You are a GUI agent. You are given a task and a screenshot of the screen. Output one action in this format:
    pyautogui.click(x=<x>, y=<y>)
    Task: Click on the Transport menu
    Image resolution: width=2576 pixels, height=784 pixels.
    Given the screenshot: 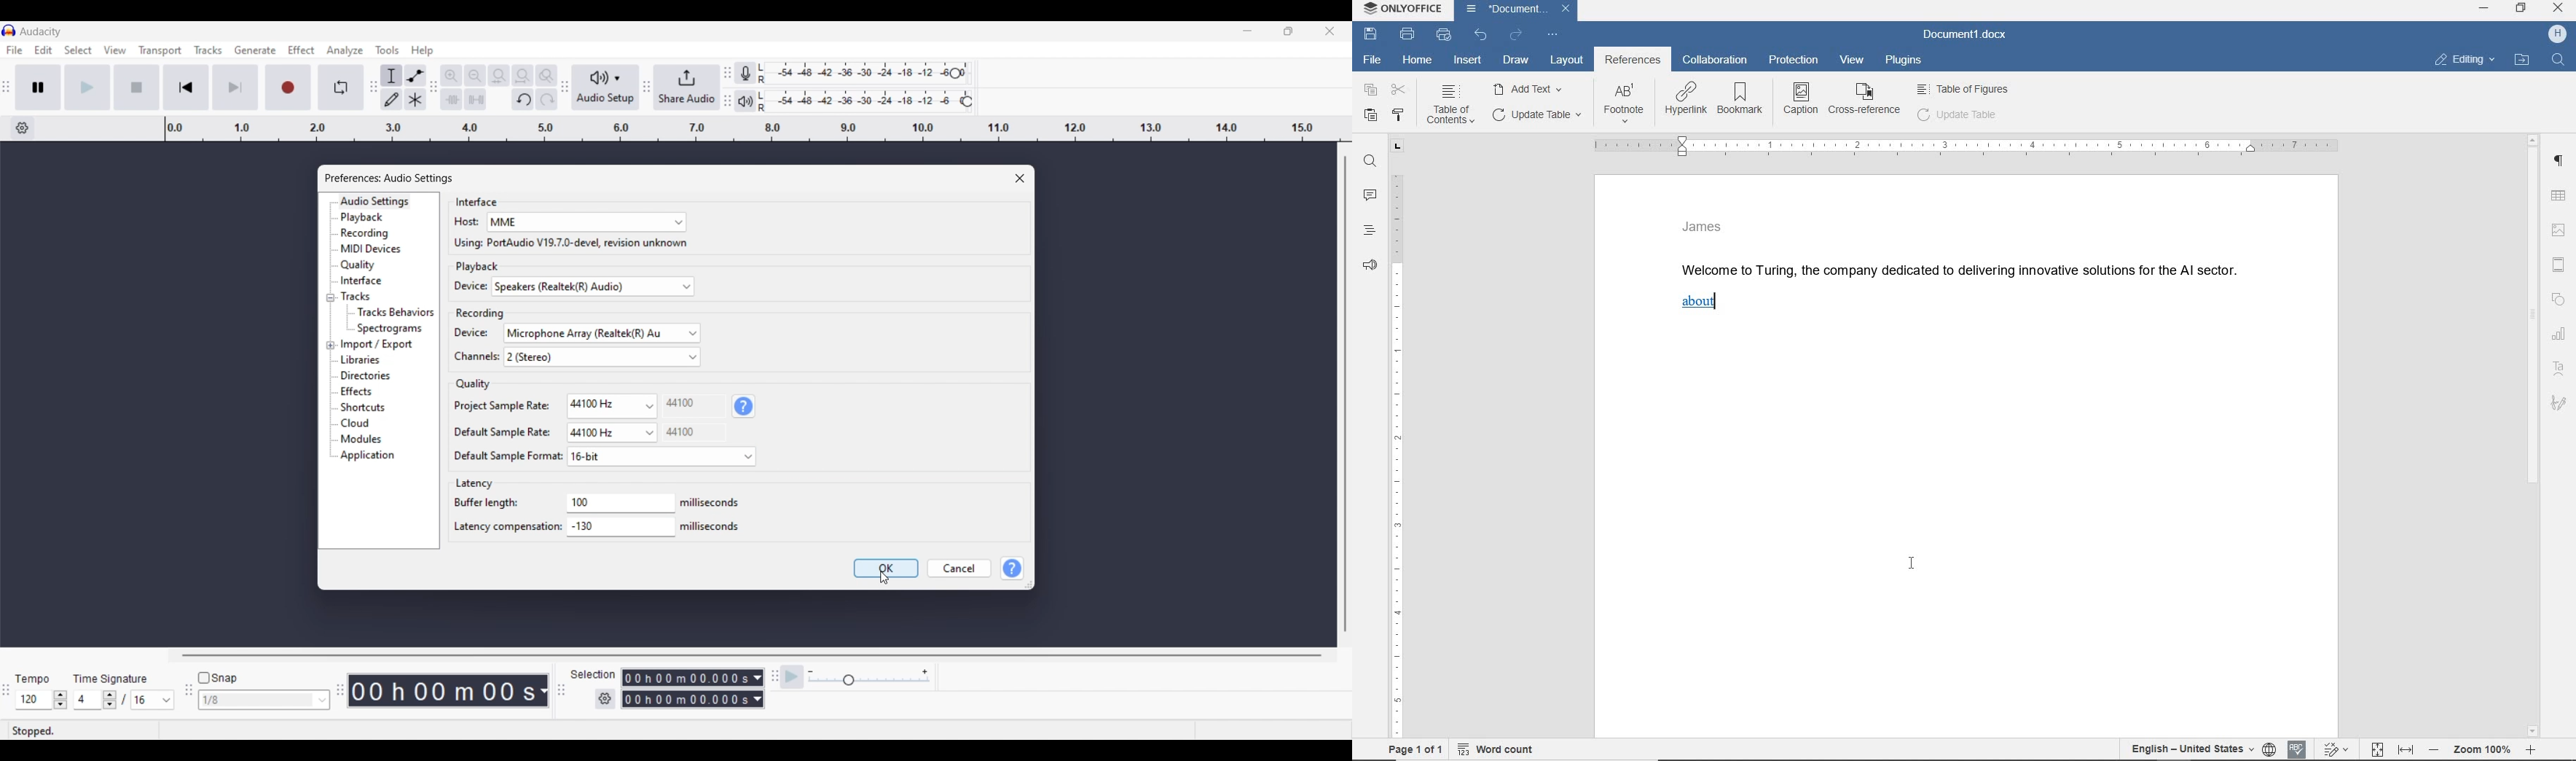 What is the action you would take?
    pyautogui.click(x=161, y=50)
    